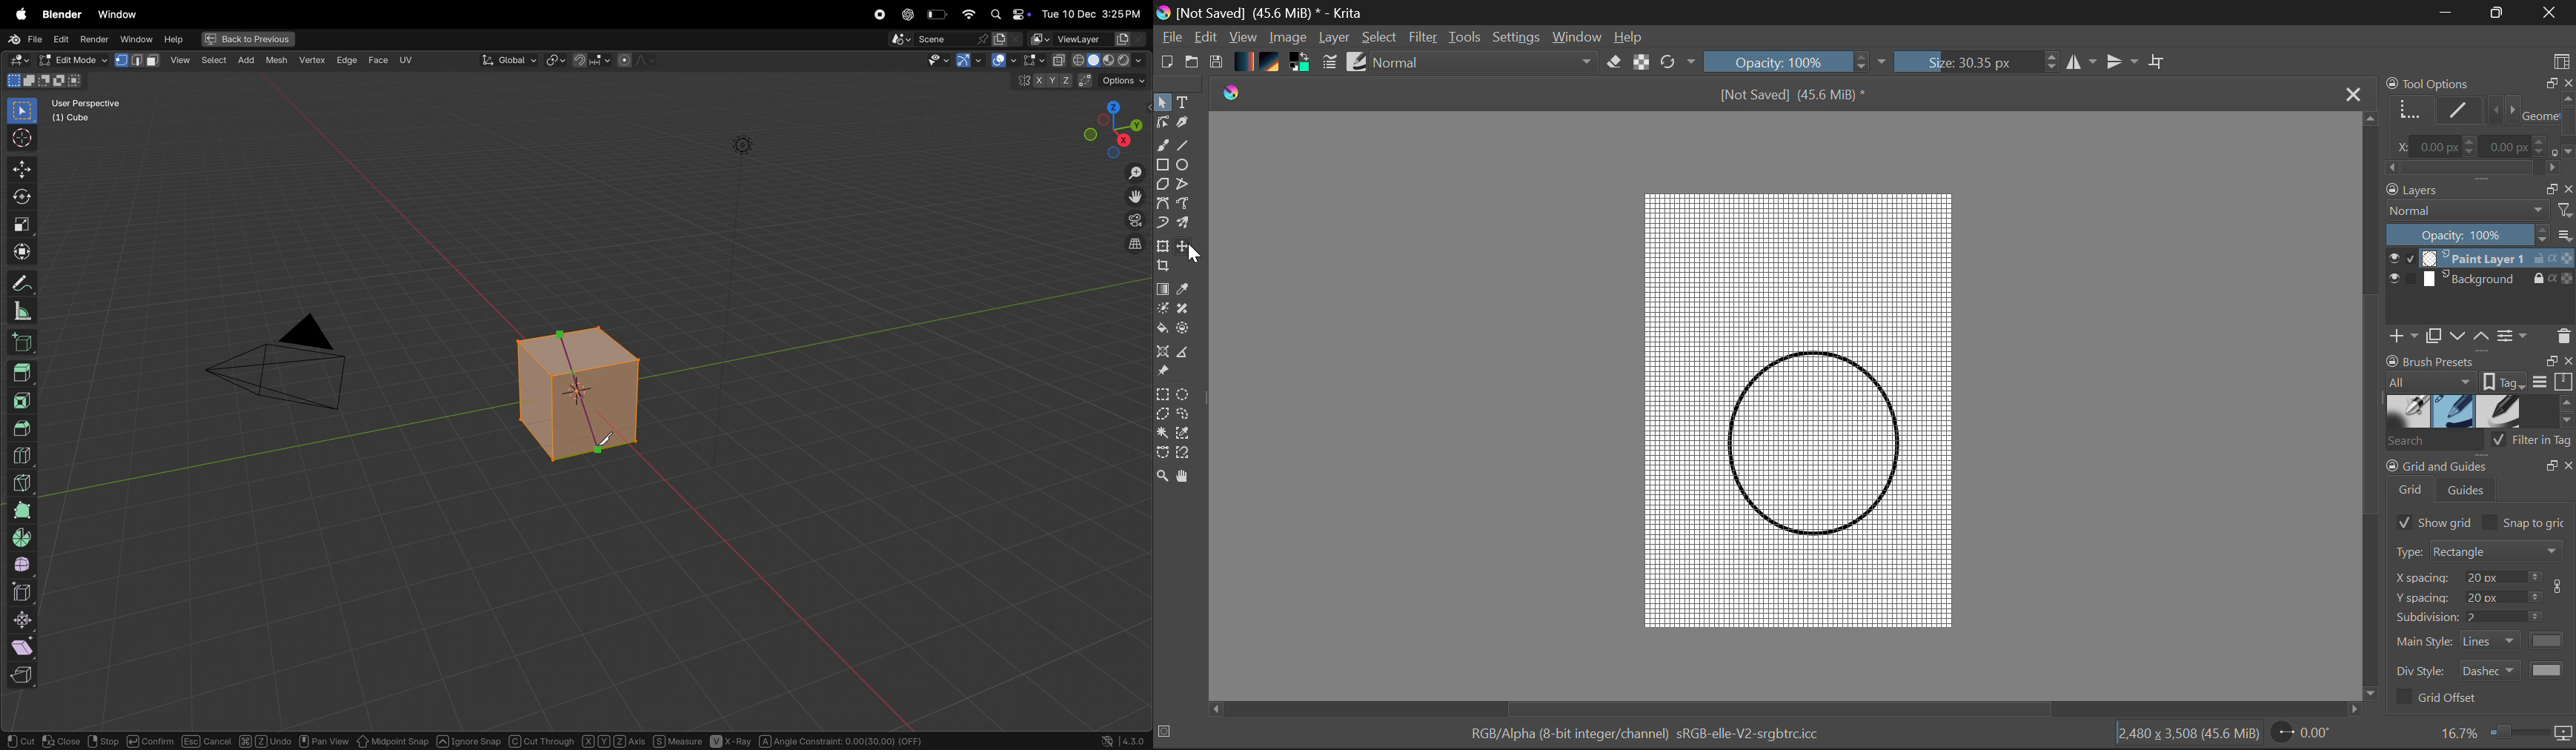 The width and height of the screenshot is (2576, 756). Describe the element at coordinates (46, 81) in the screenshot. I see `mode` at that location.